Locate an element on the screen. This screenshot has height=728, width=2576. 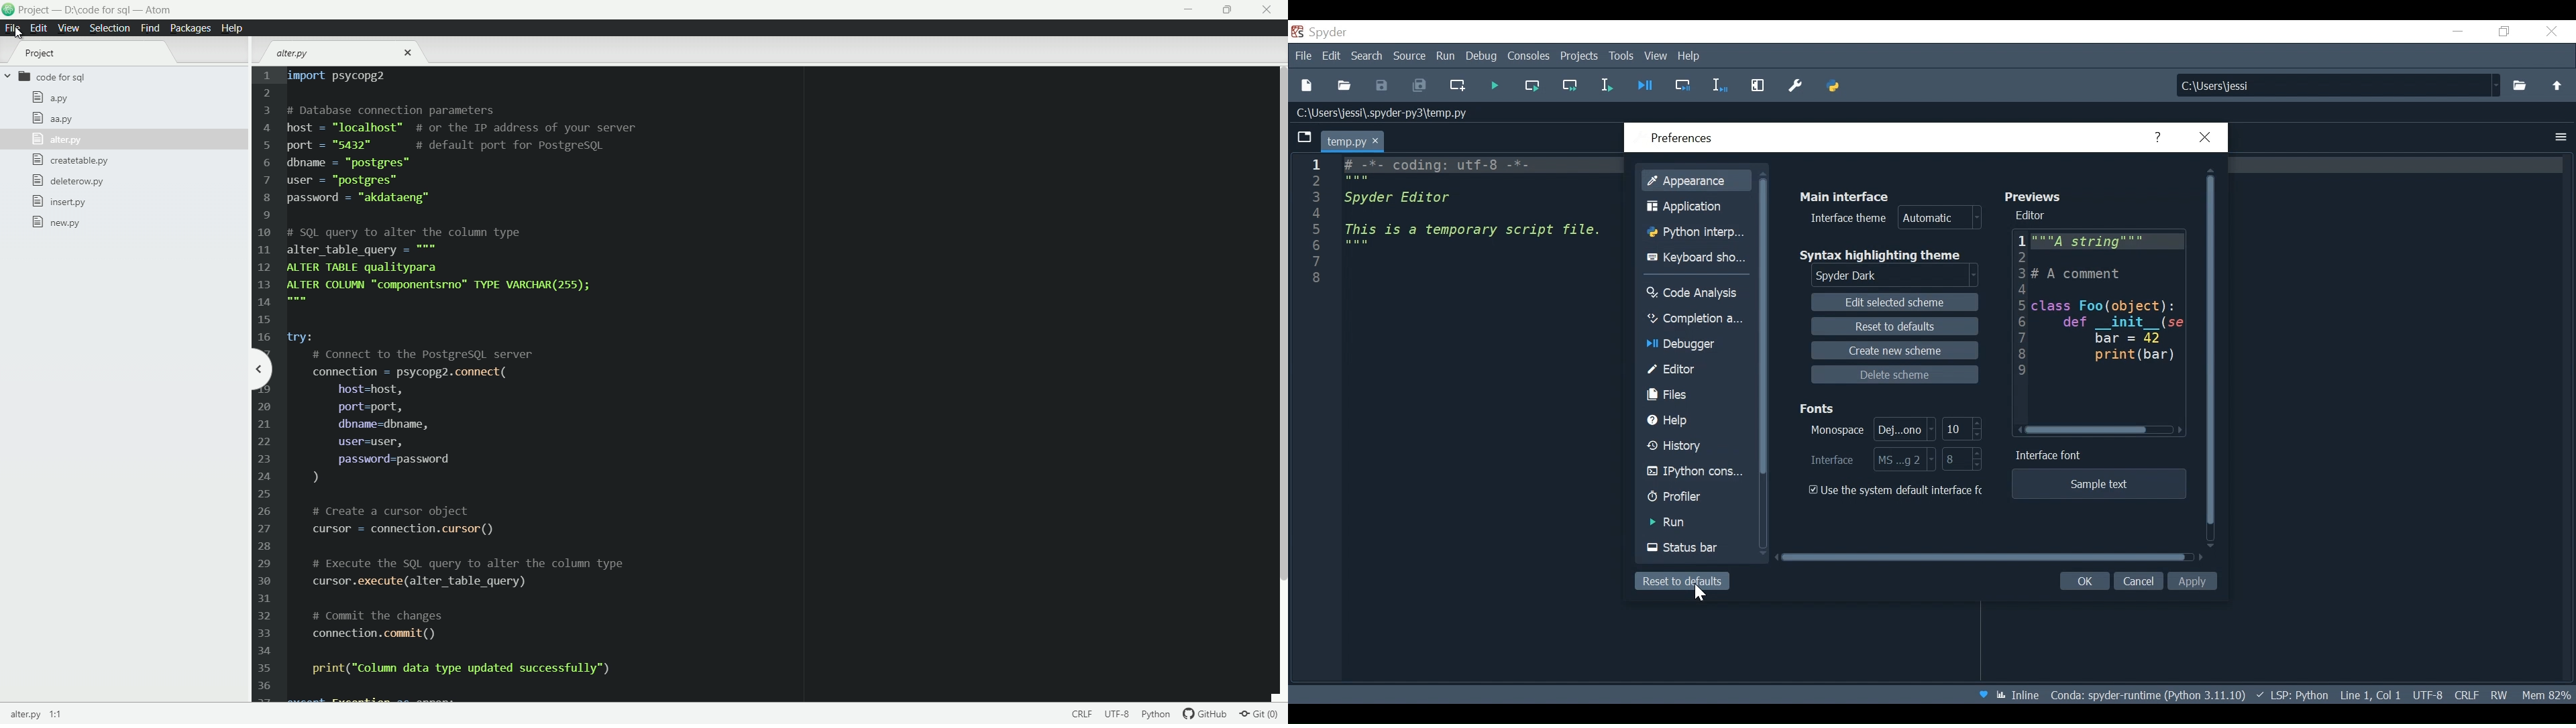
Maximize current pane is located at coordinates (1758, 87).